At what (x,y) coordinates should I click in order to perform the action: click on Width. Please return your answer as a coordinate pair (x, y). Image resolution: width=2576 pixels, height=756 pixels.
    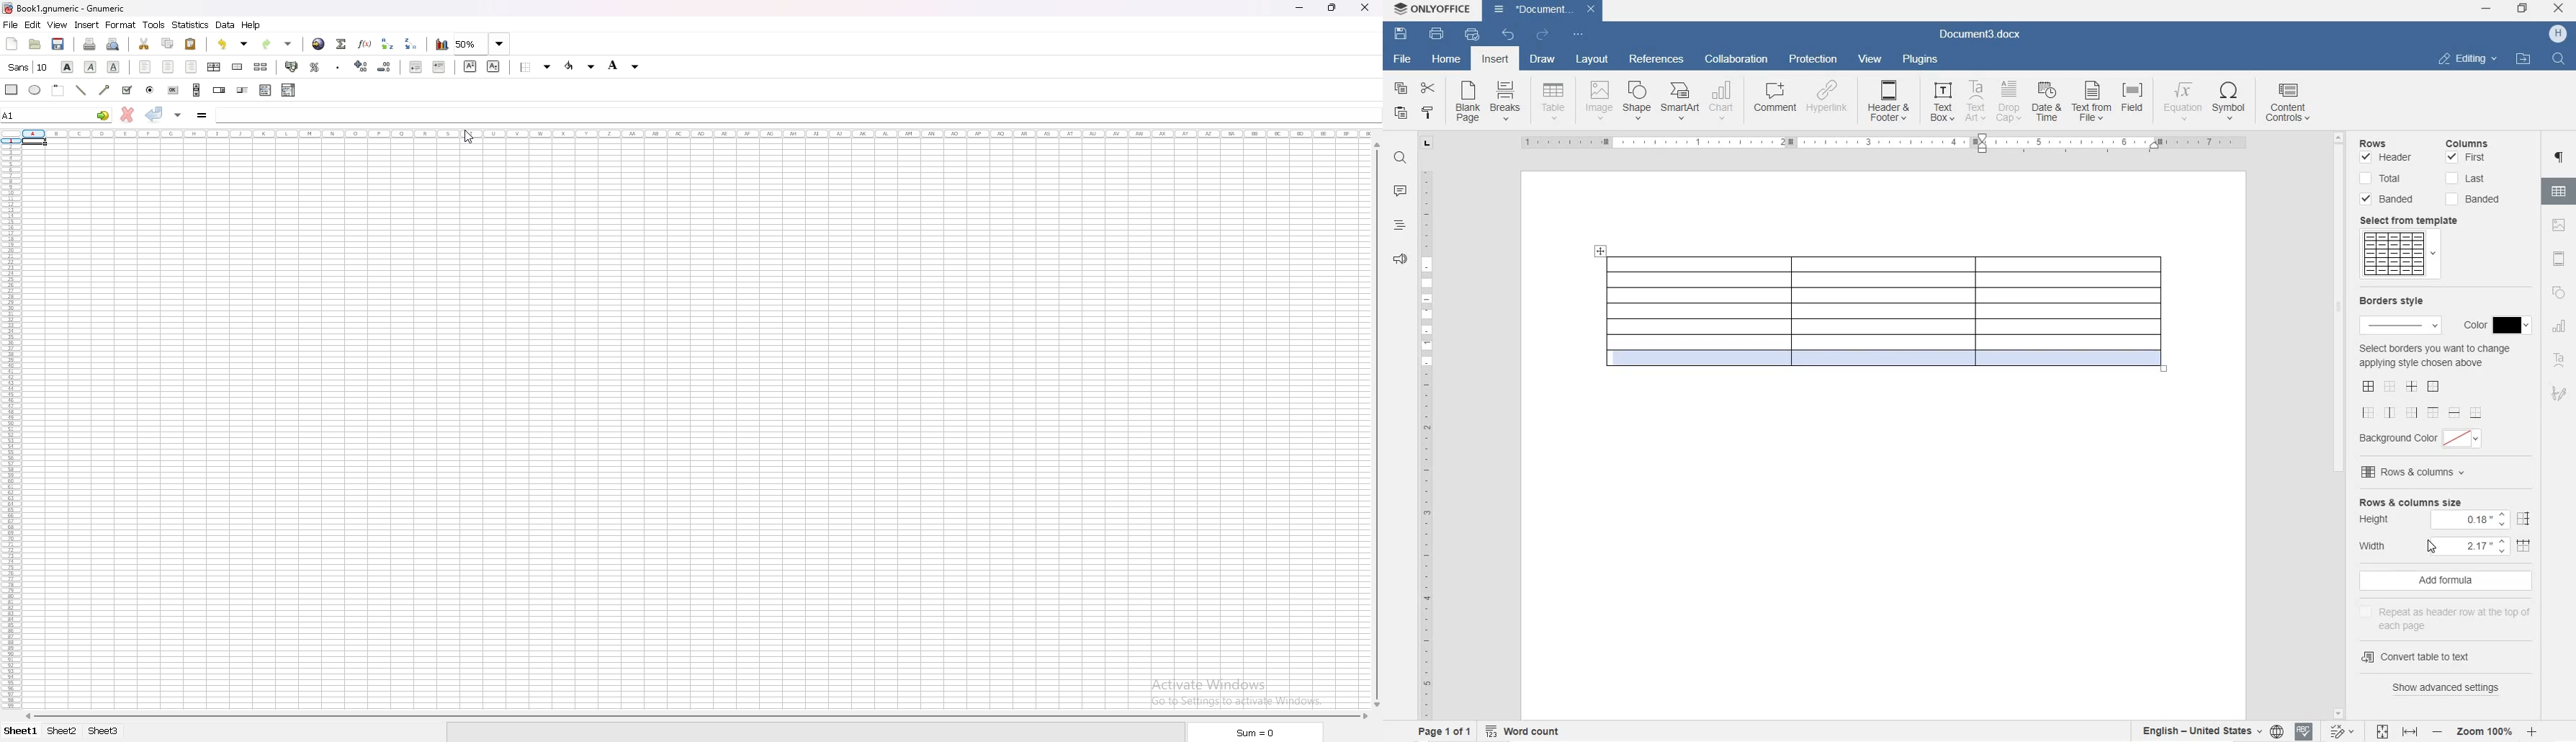
    Looking at the image, I should click on (2448, 545).